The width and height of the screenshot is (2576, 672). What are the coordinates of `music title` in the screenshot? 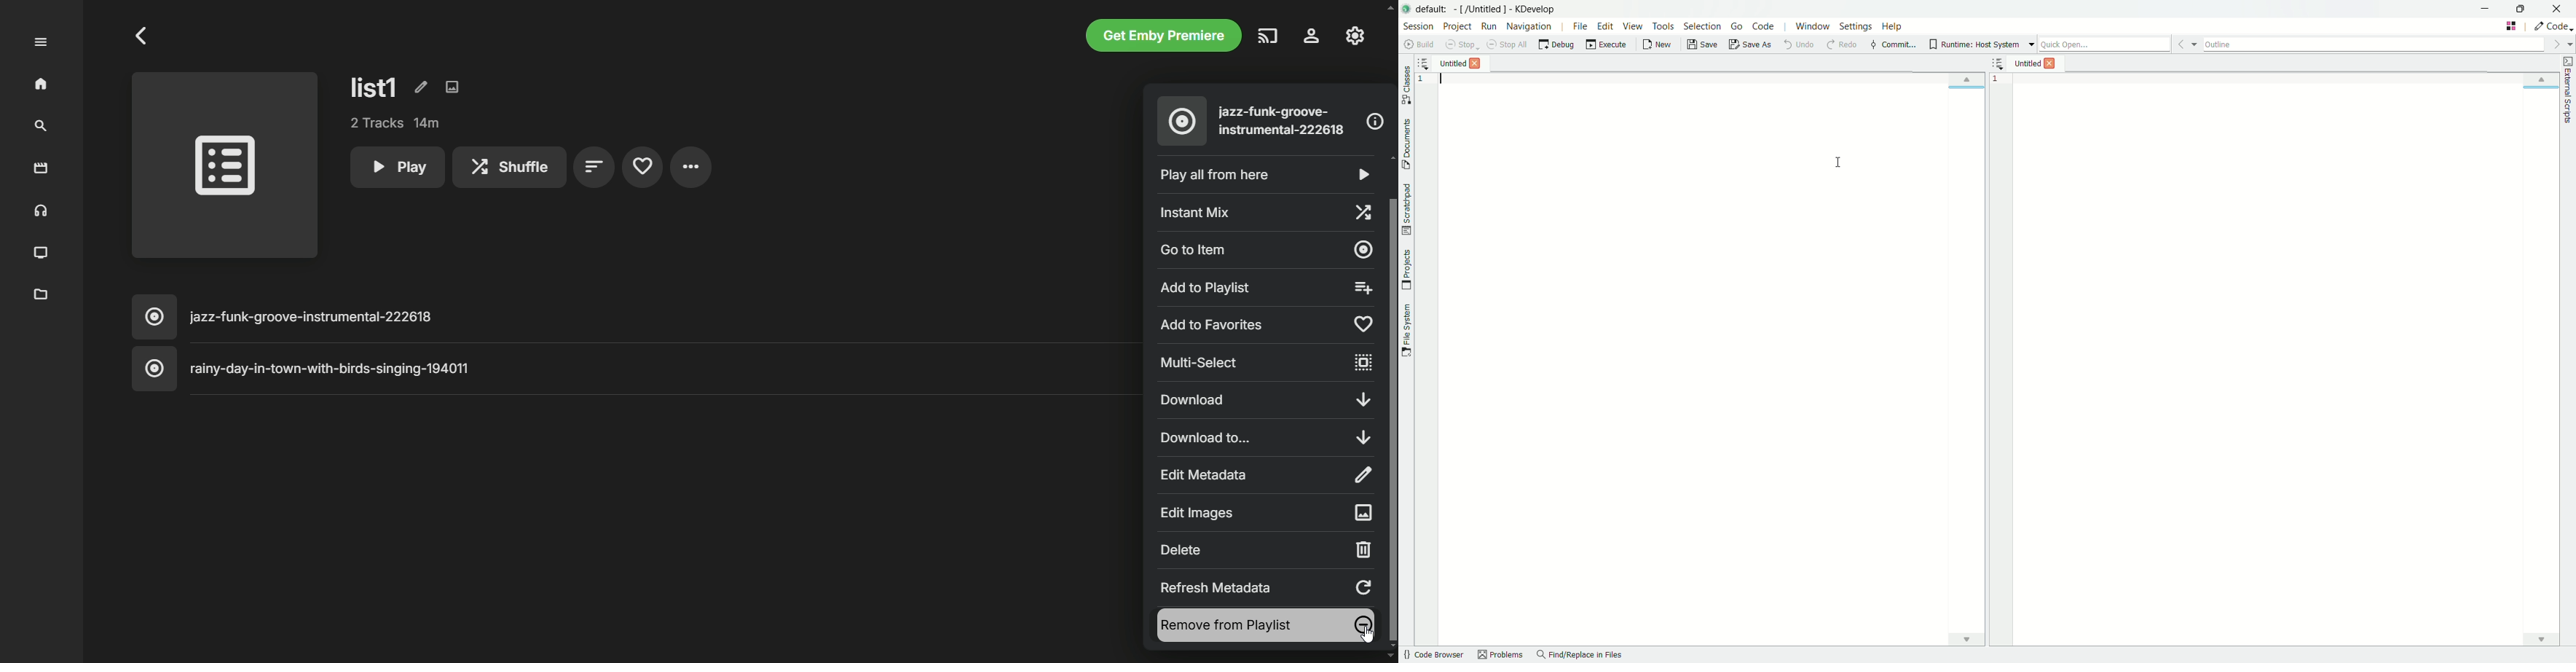 It's located at (633, 317).